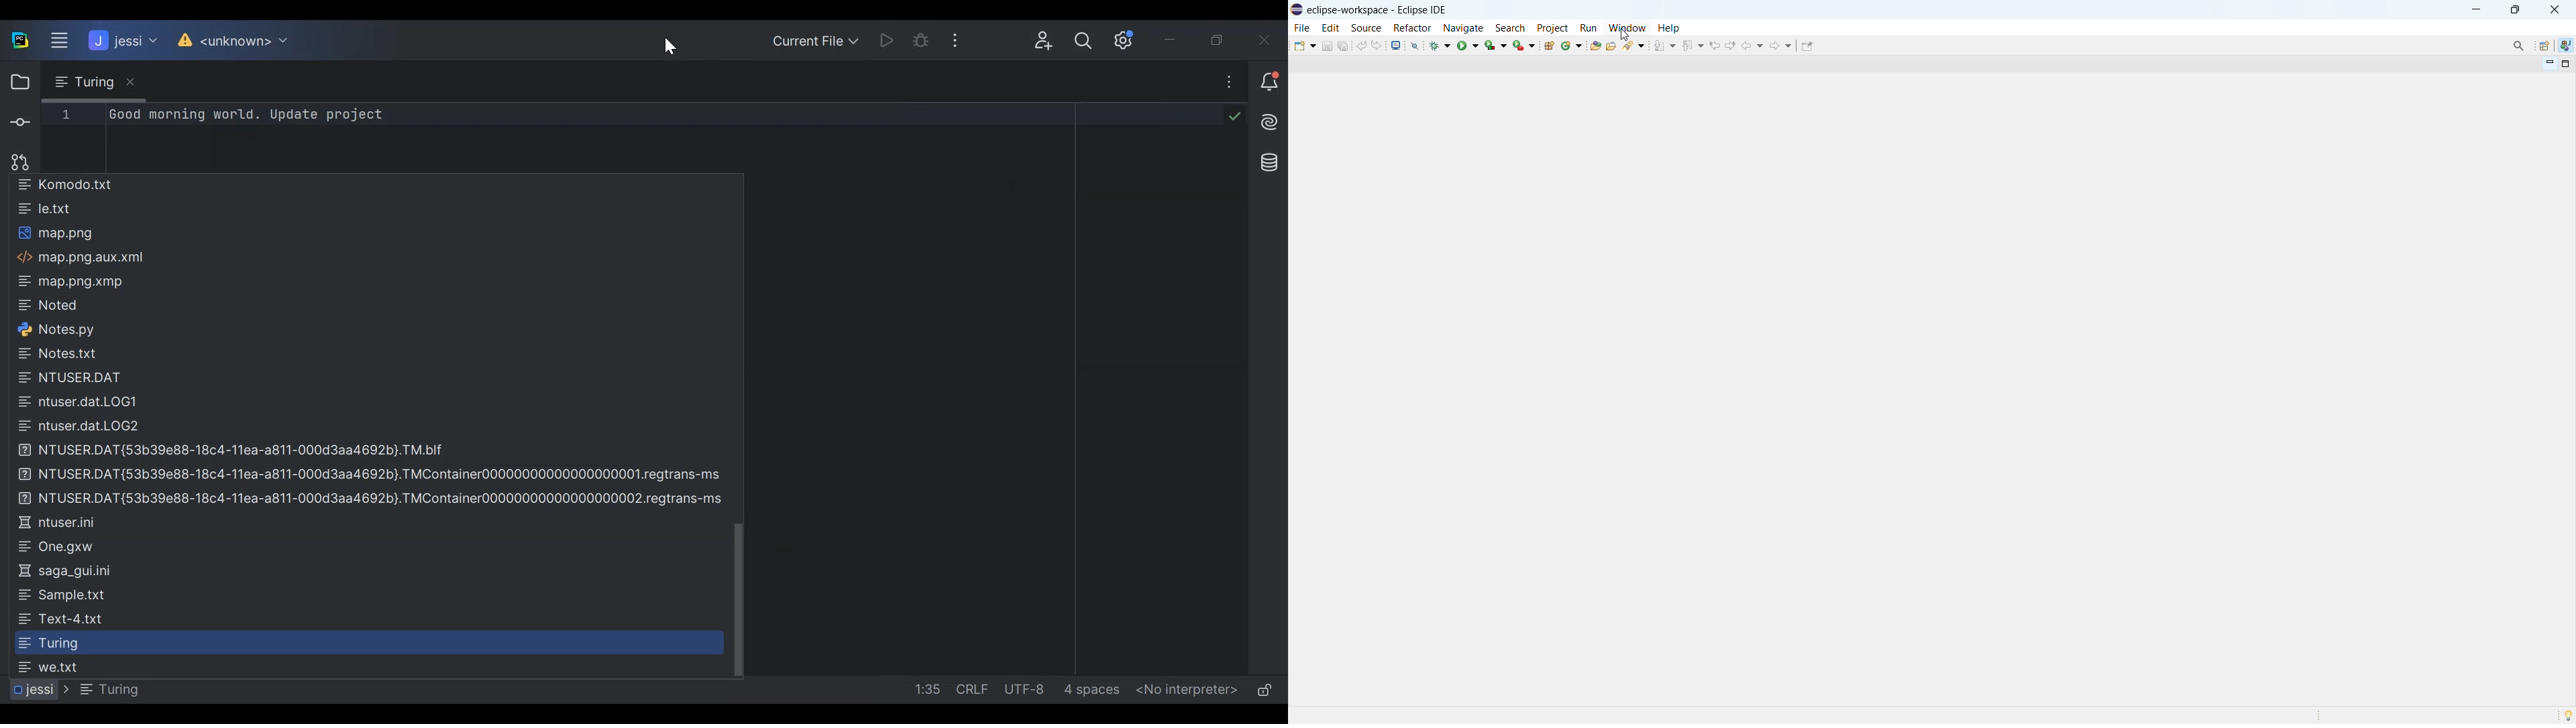 The image size is (2576, 728). Describe the element at coordinates (102, 689) in the screenshot. I see `turing` at that location.